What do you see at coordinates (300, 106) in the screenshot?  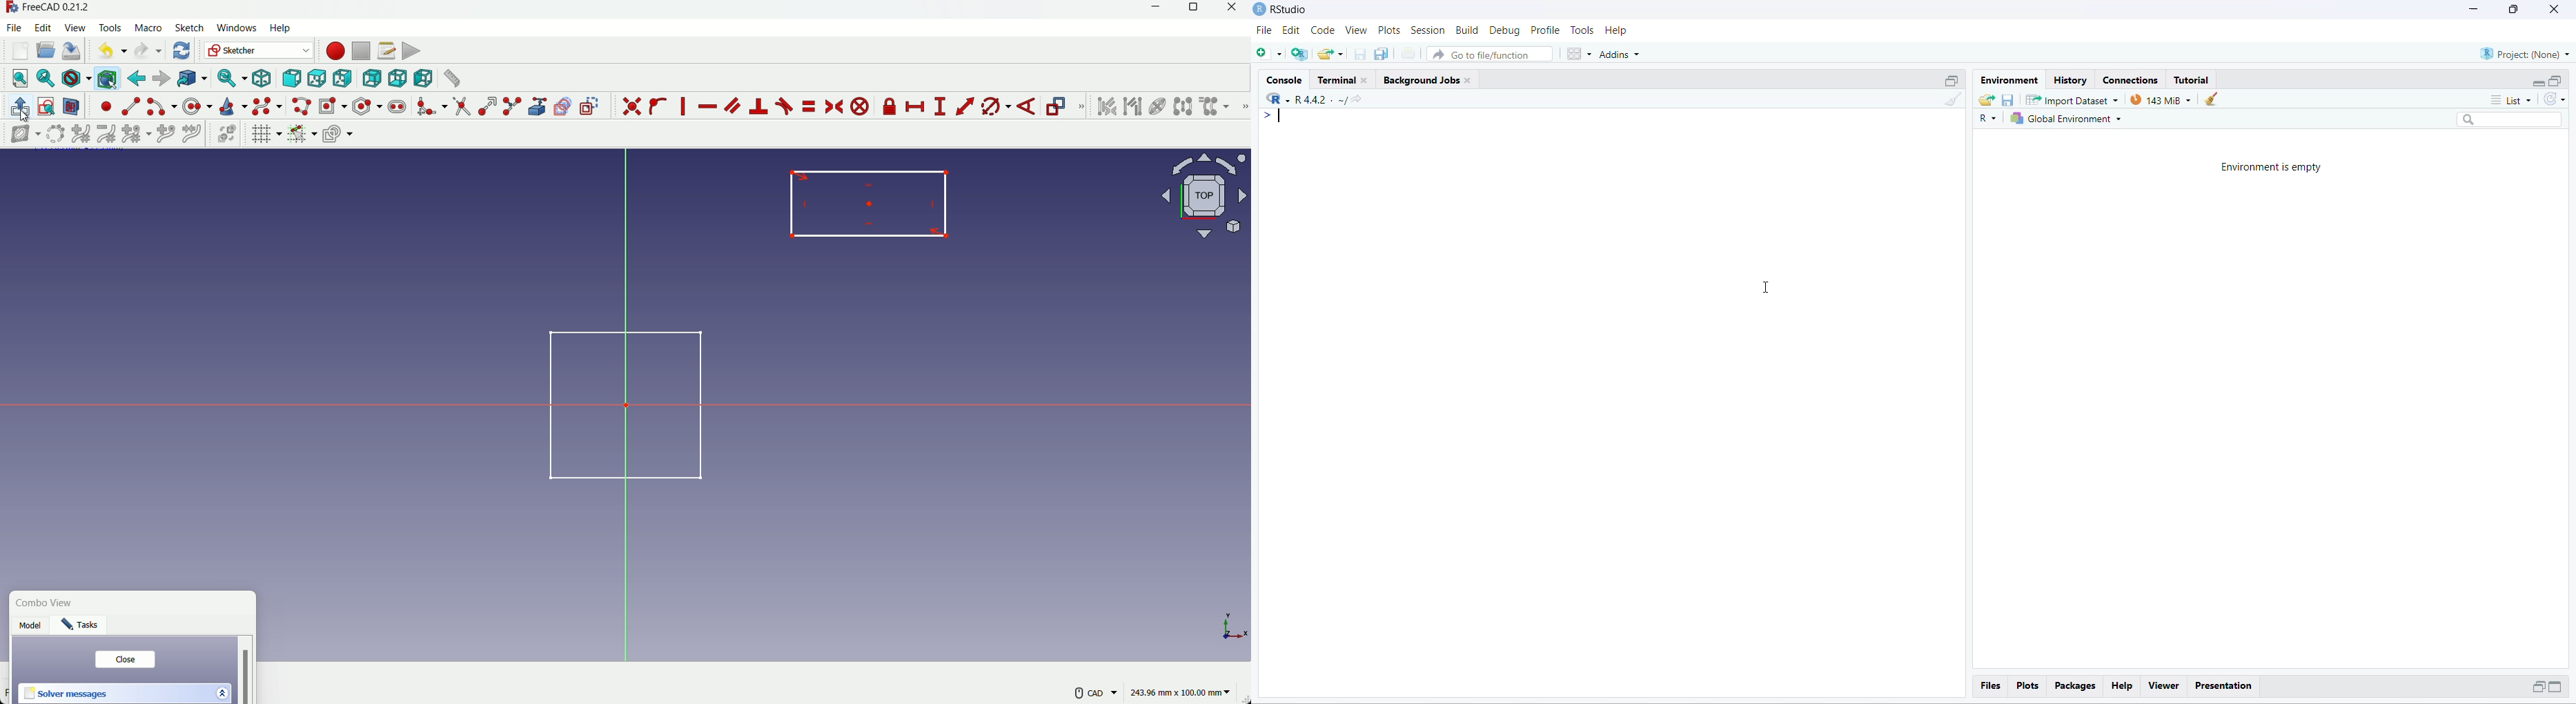 I see `create polyline` at bounding box center [300, 106].